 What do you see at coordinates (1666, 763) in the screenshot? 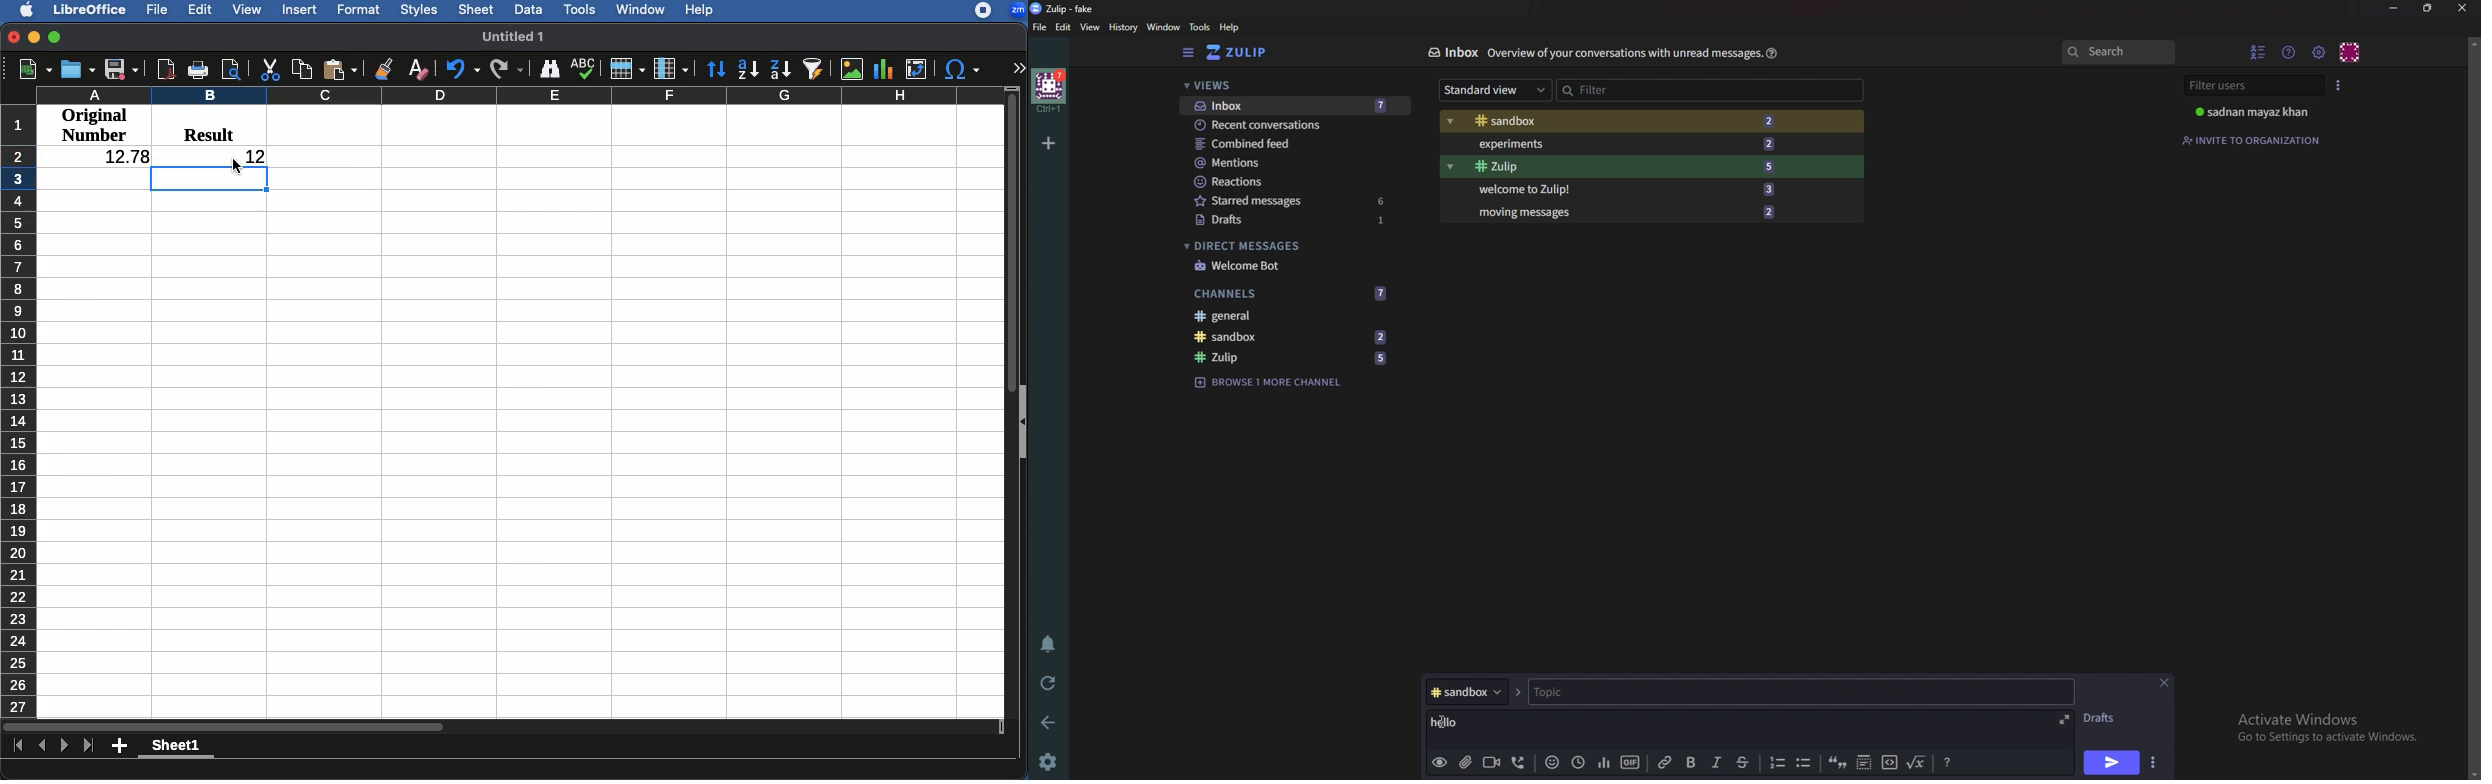
I see `link` at bounding box center [1666, 763].